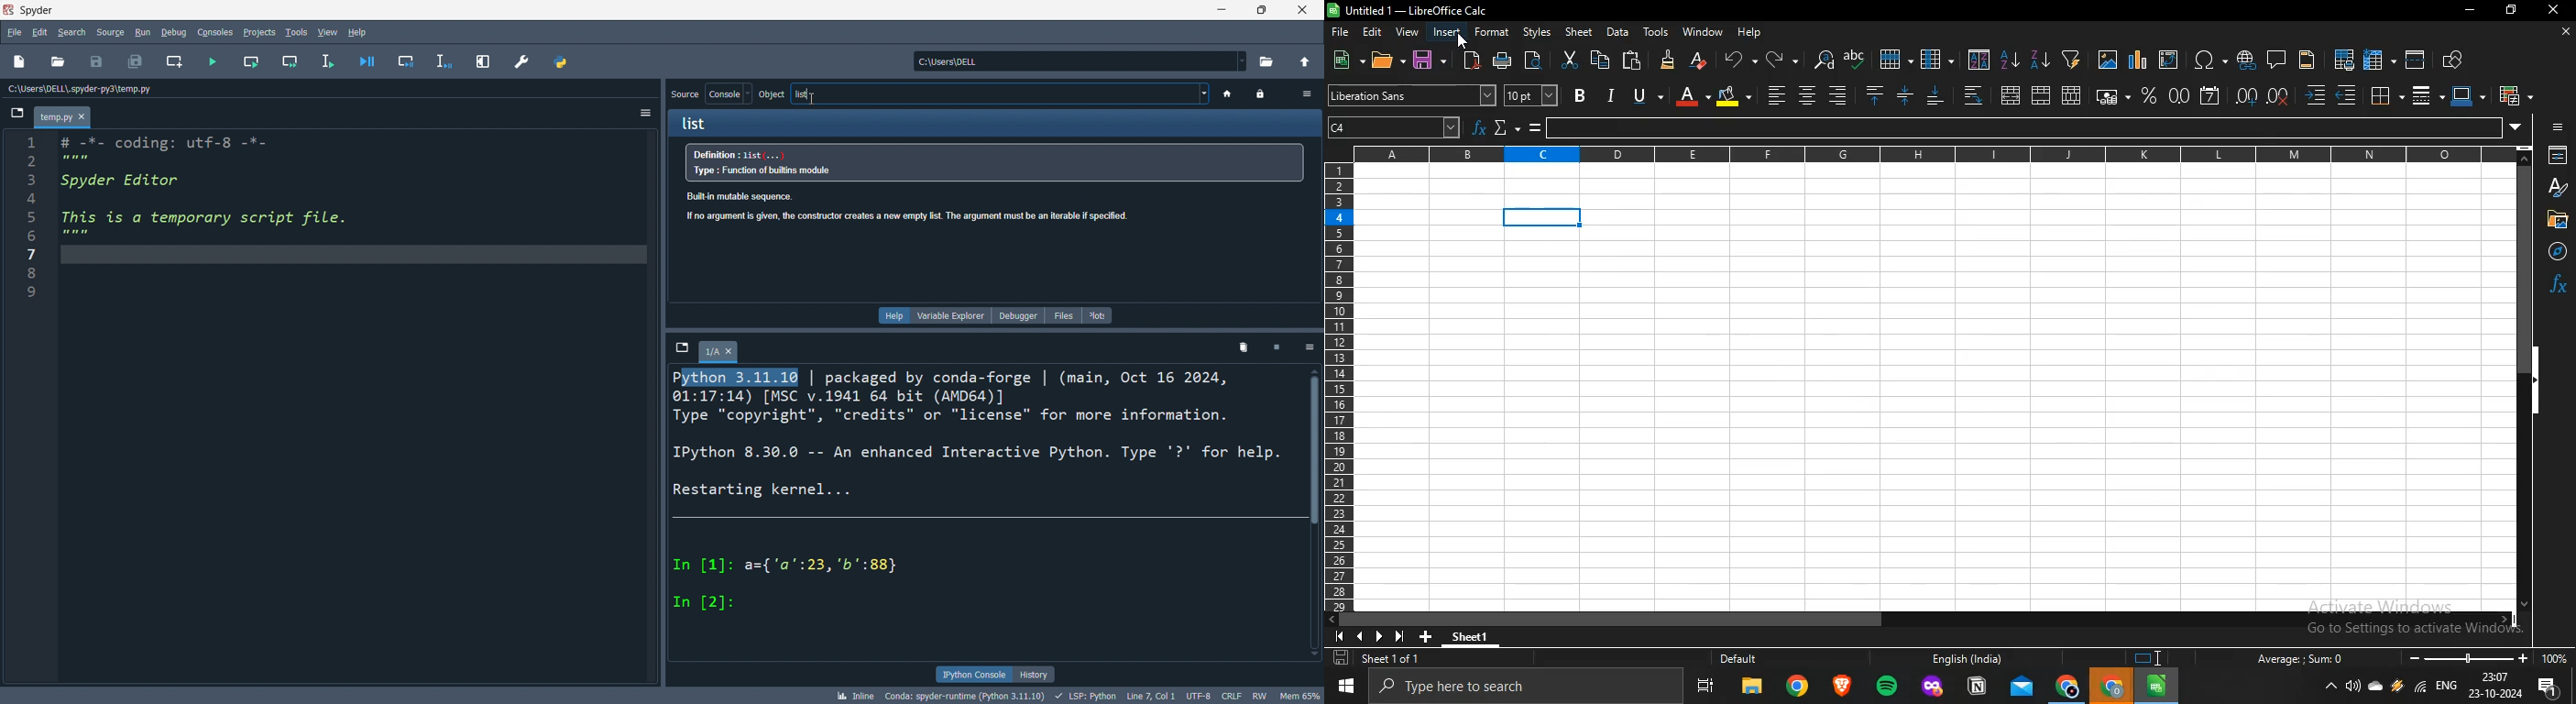  I want to click on spelling, so click(1855, 59).